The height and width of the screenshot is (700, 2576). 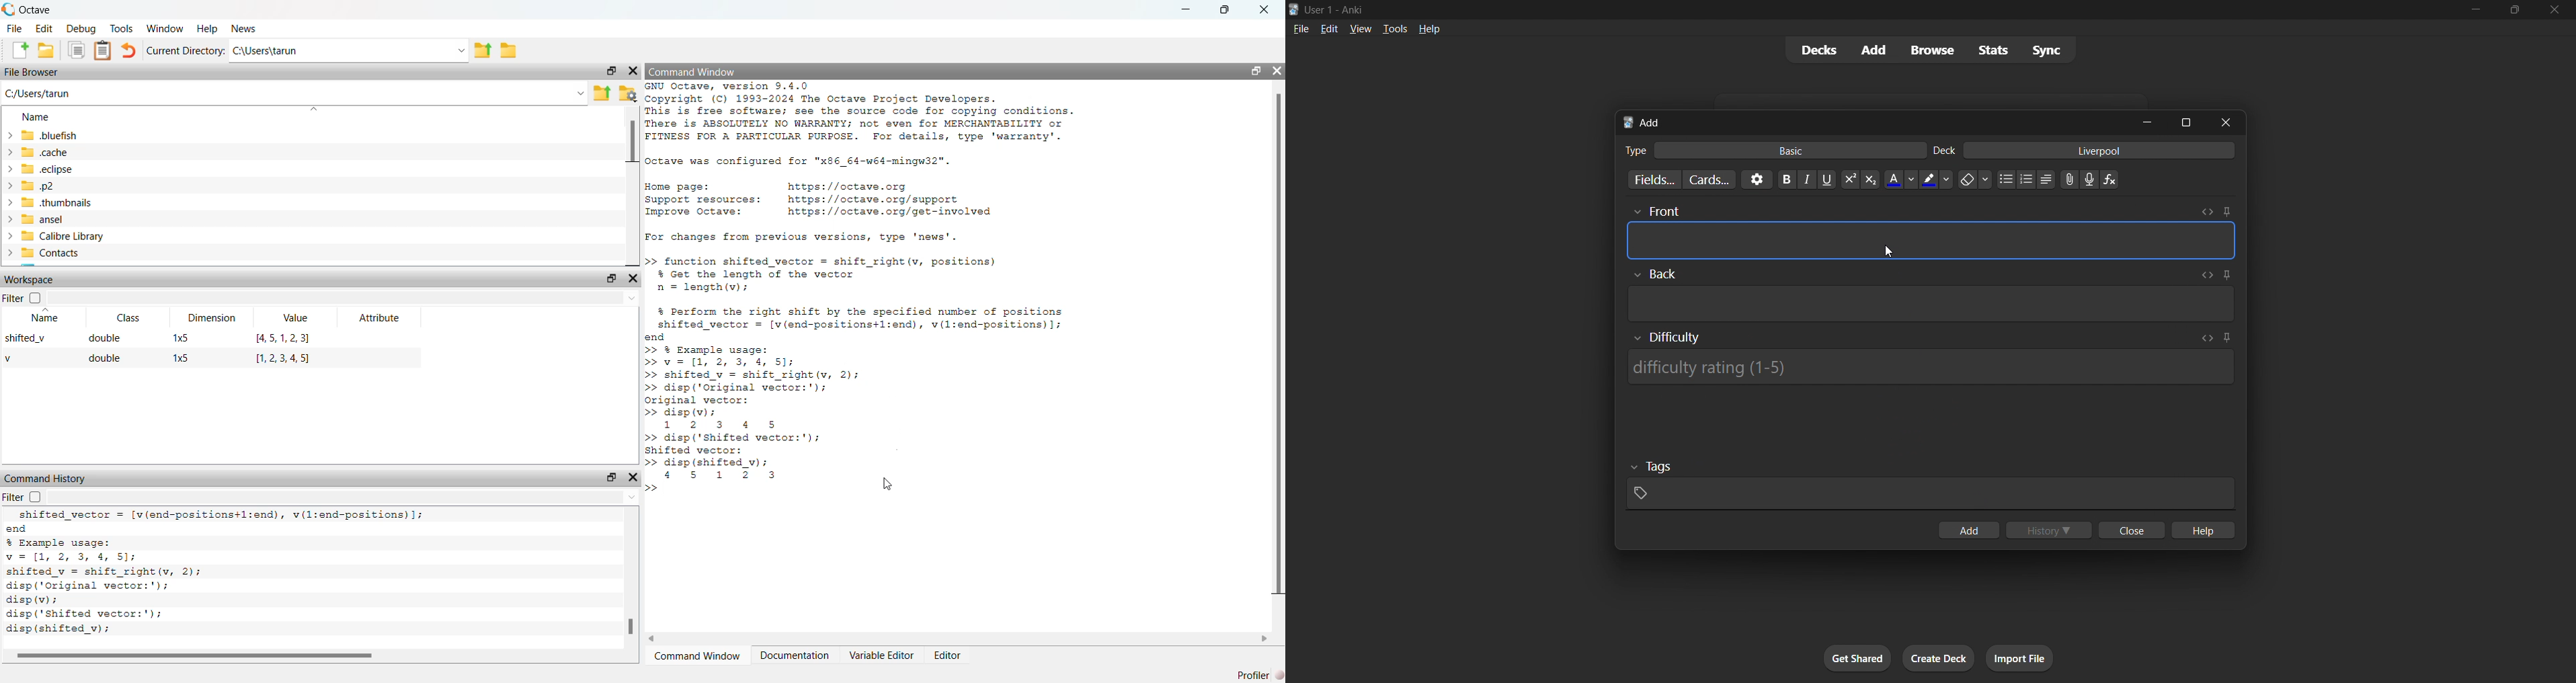 What do you see at coordinates (659, 637) in the screenshot?
I see `move left` at bounding box center [659, 637].